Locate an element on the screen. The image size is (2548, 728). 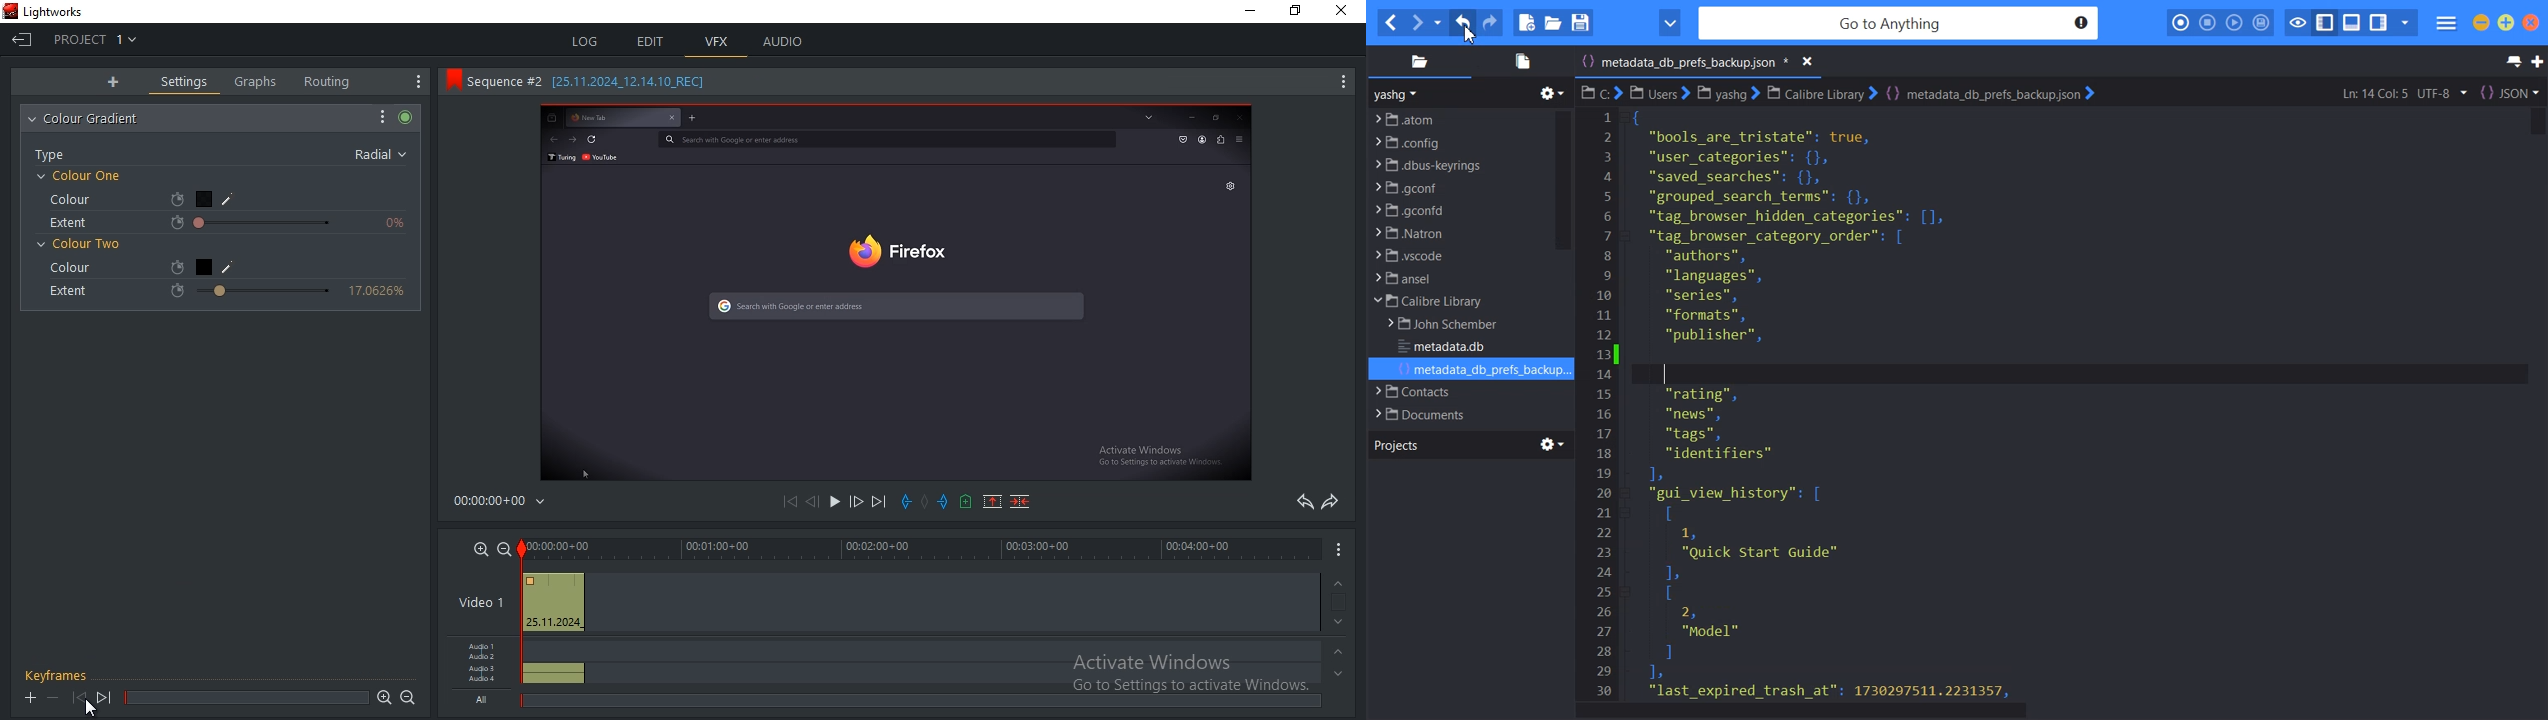
zoom out is located at coordinates (504, 548).